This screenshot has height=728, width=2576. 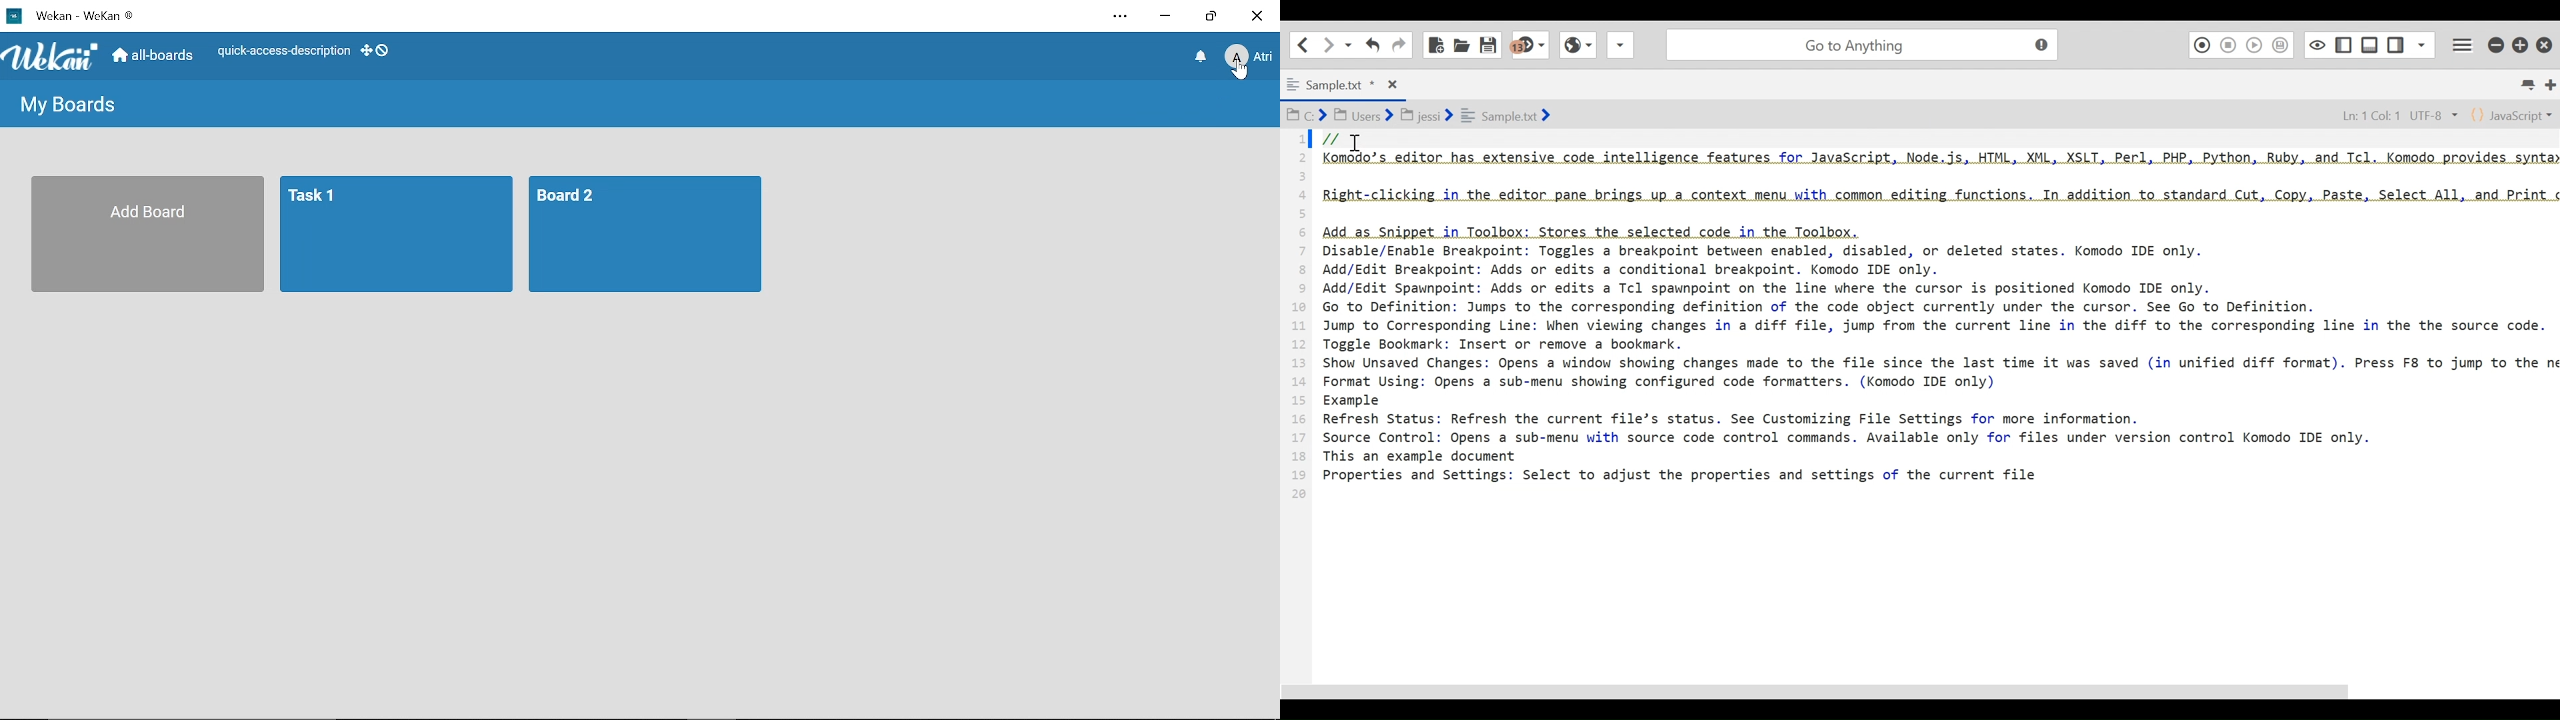 I want to click on Jump to syntax, so click(x=1531, y=45).